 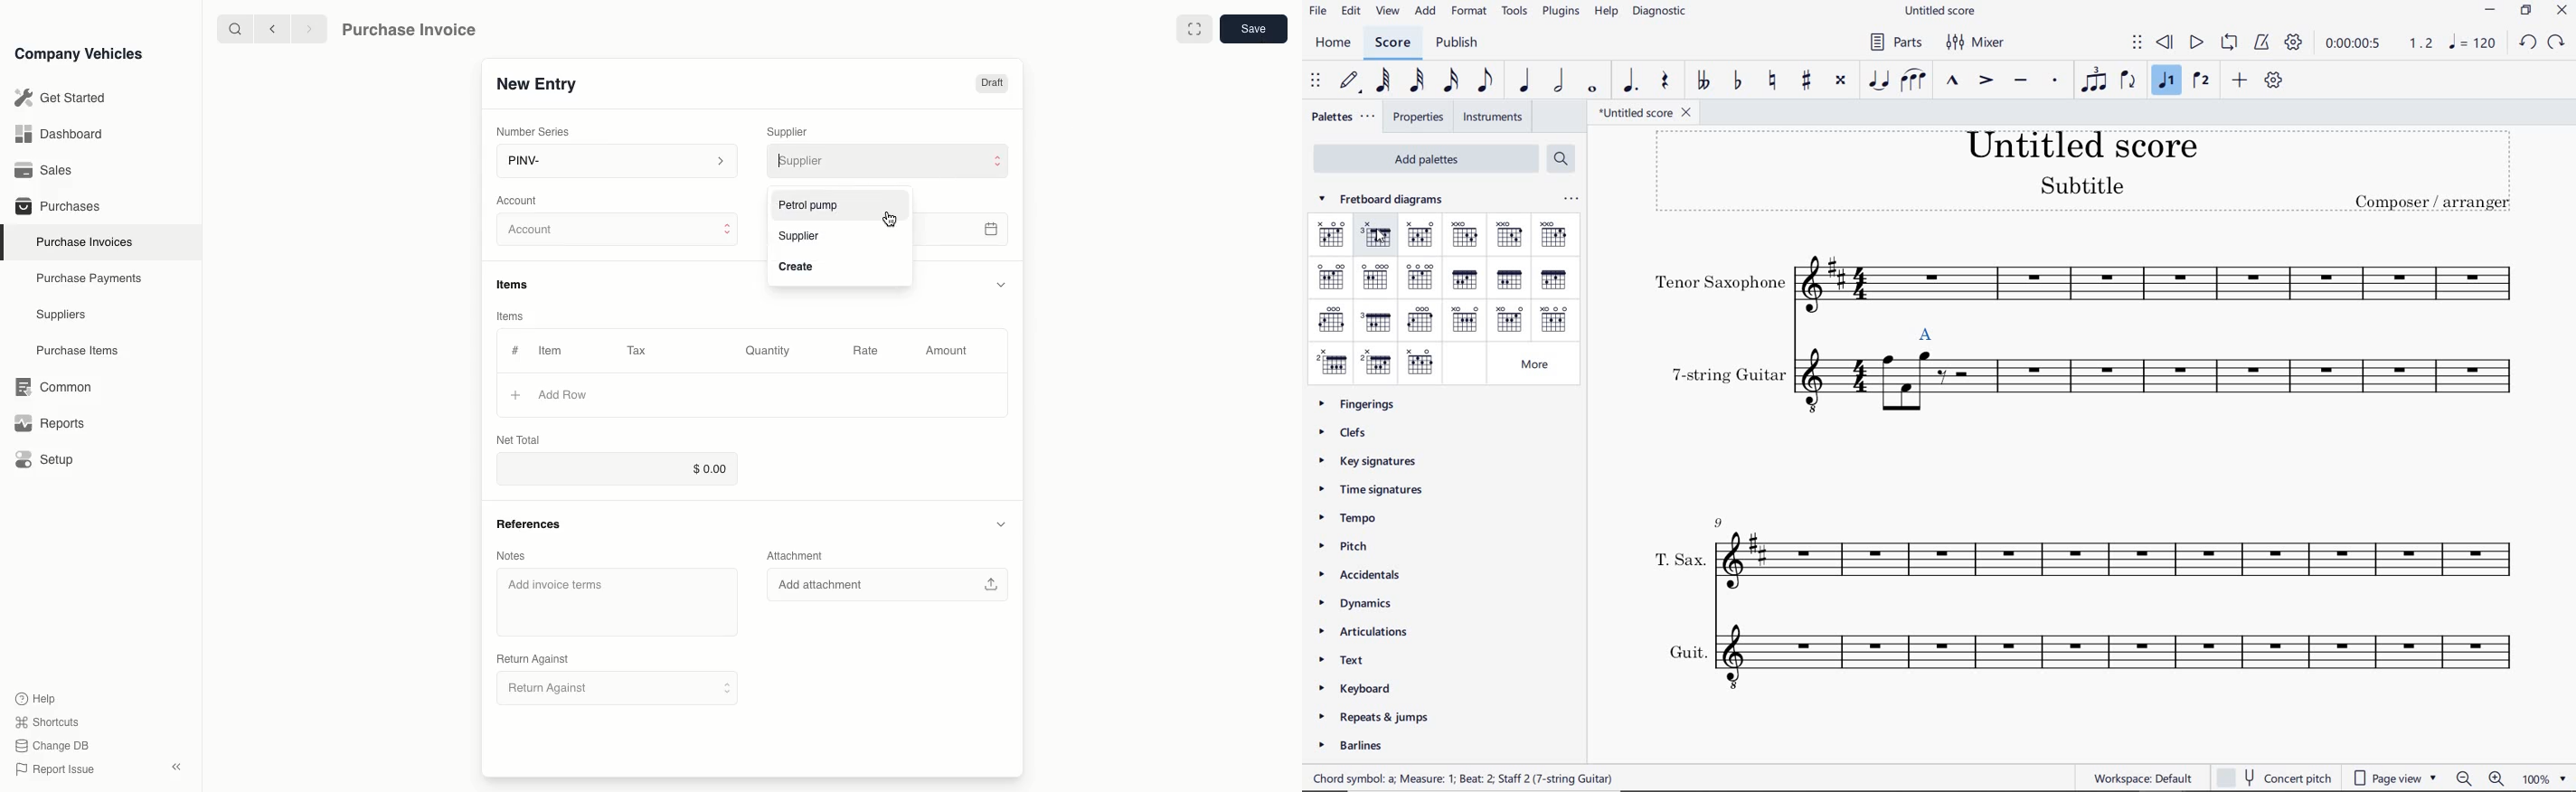 I want to click on Supplier BN, so click(x=834, y=237).